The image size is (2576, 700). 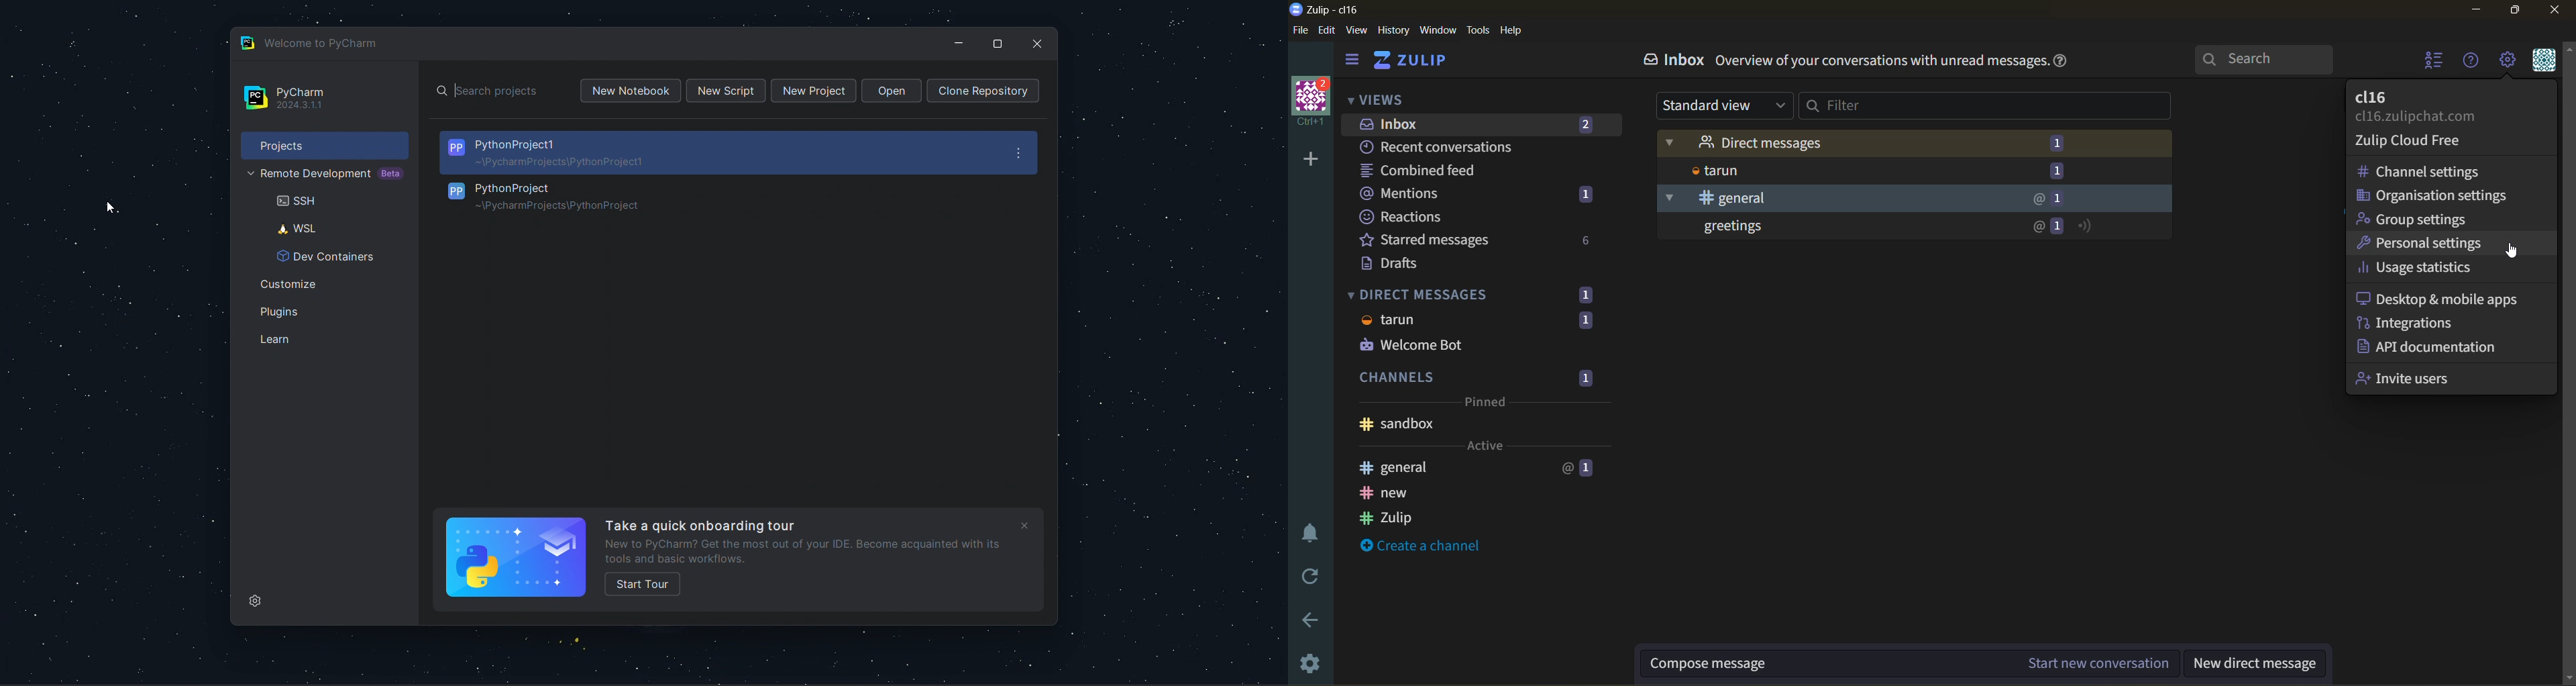 What do you see at coordinates (1357, 31) in the screenshot?
I see `view` at bounding box center [1357, 31].